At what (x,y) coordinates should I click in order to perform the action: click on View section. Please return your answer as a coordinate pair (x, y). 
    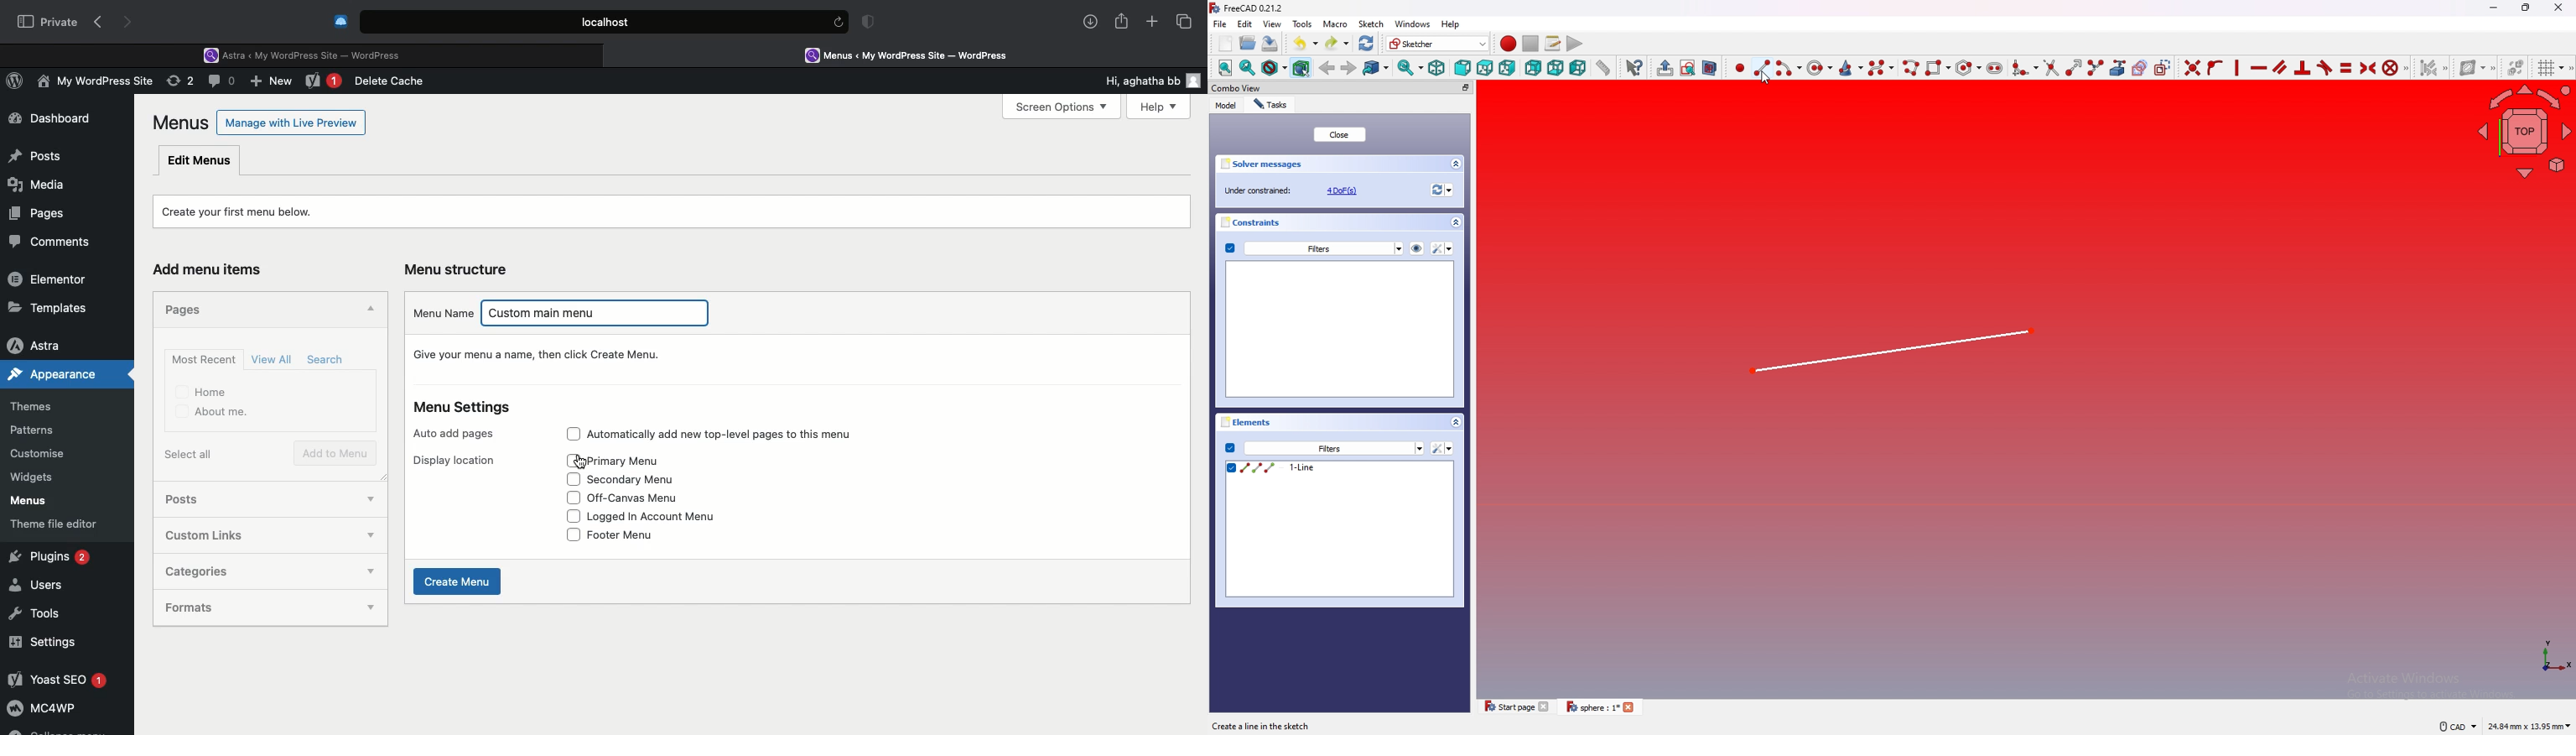
    Looking at the image, I should click on (1710, 67).